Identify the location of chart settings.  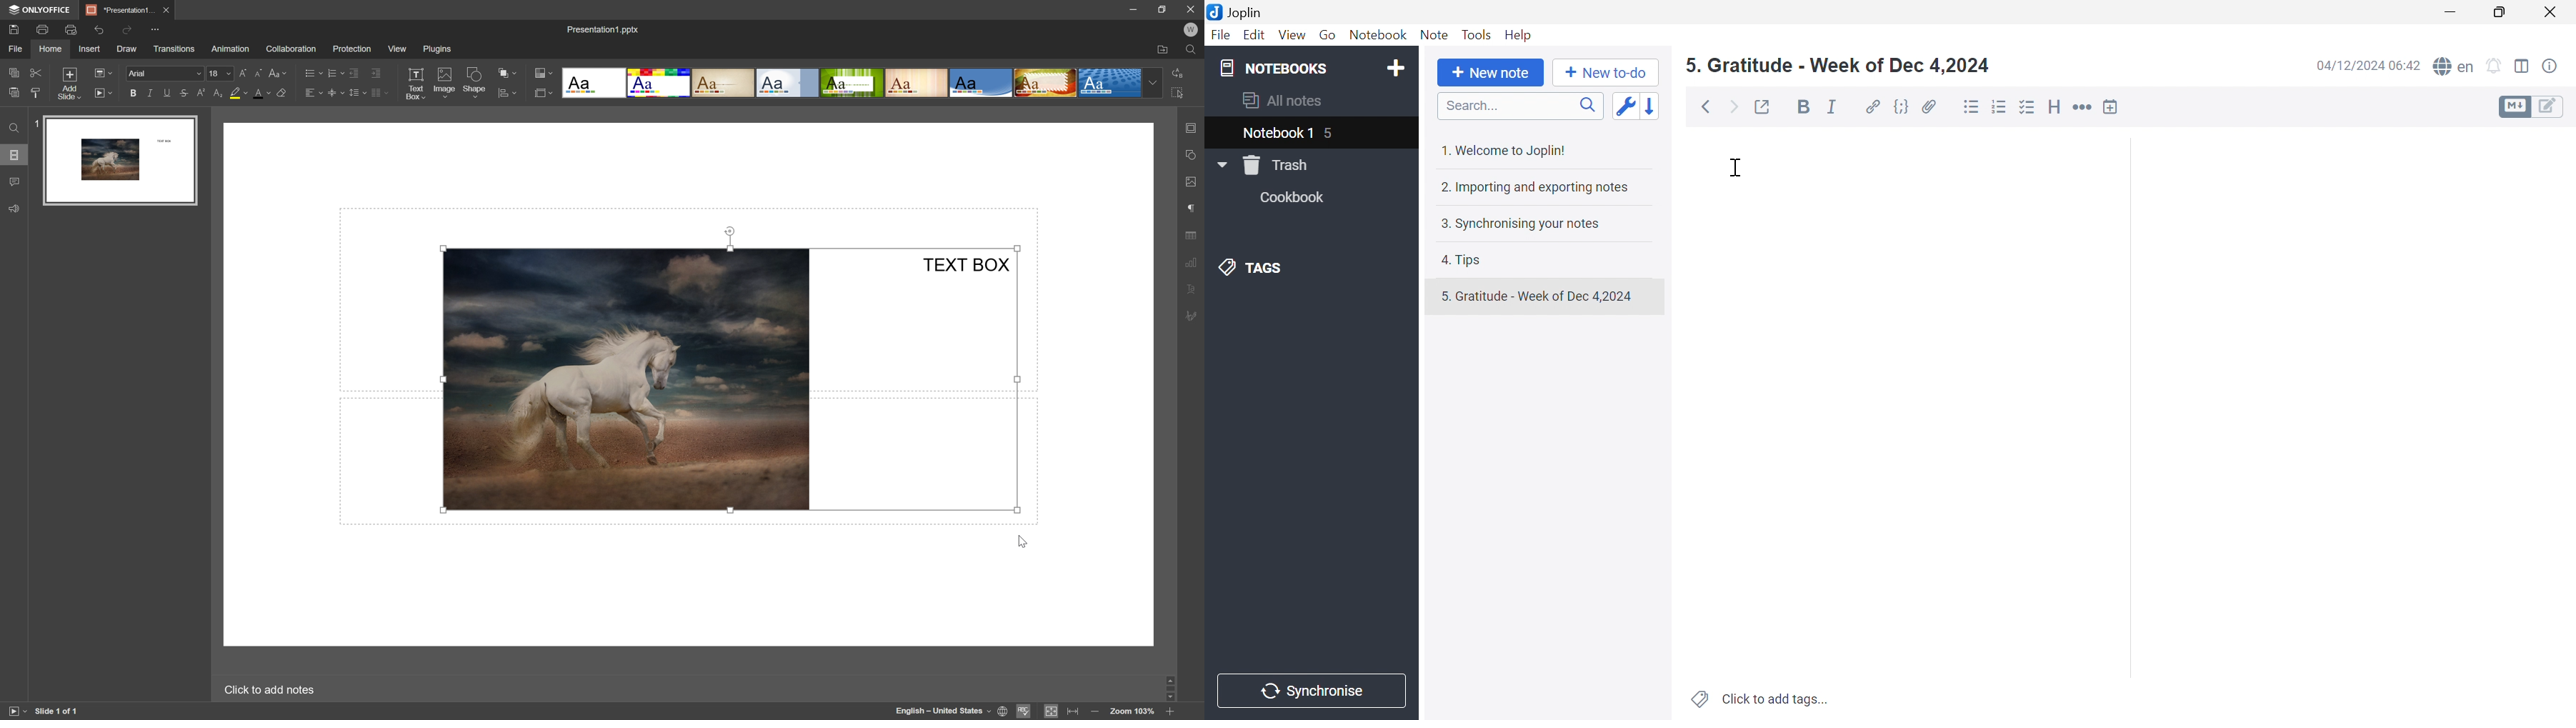
(1191, 260).